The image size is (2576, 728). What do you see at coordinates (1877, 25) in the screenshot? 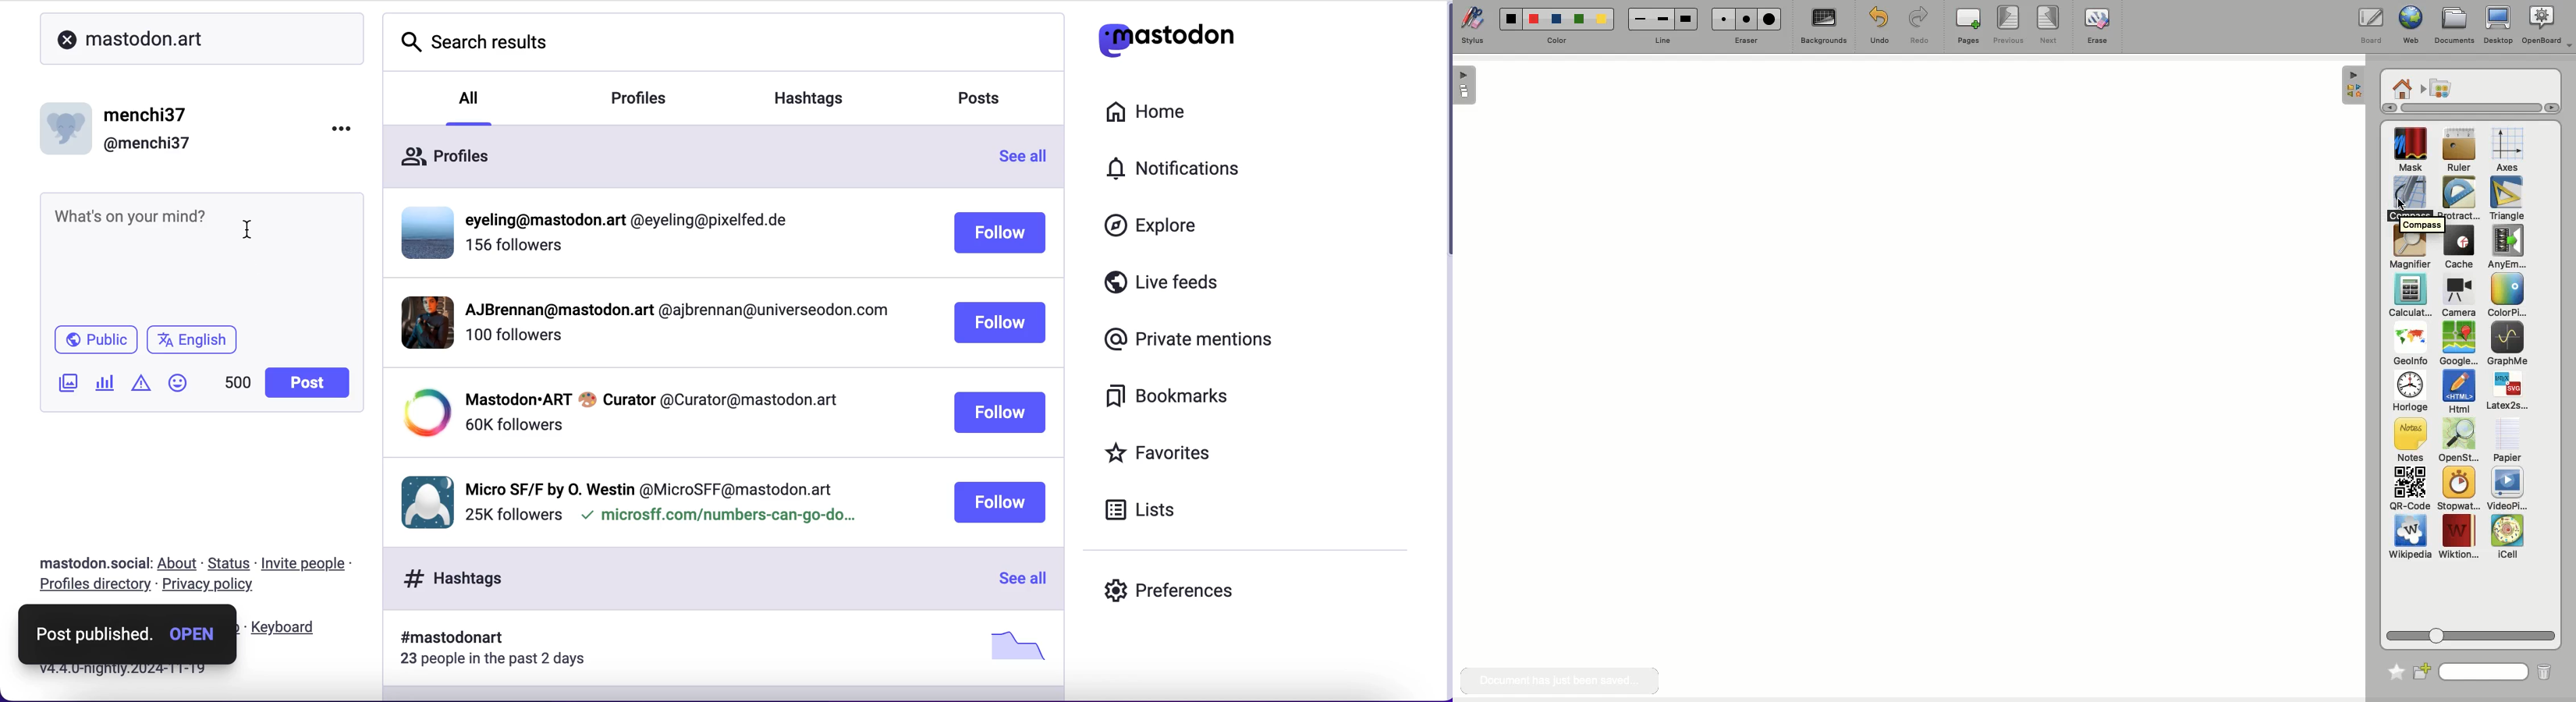
I see `Undo` at bounding box center [1877, 25].